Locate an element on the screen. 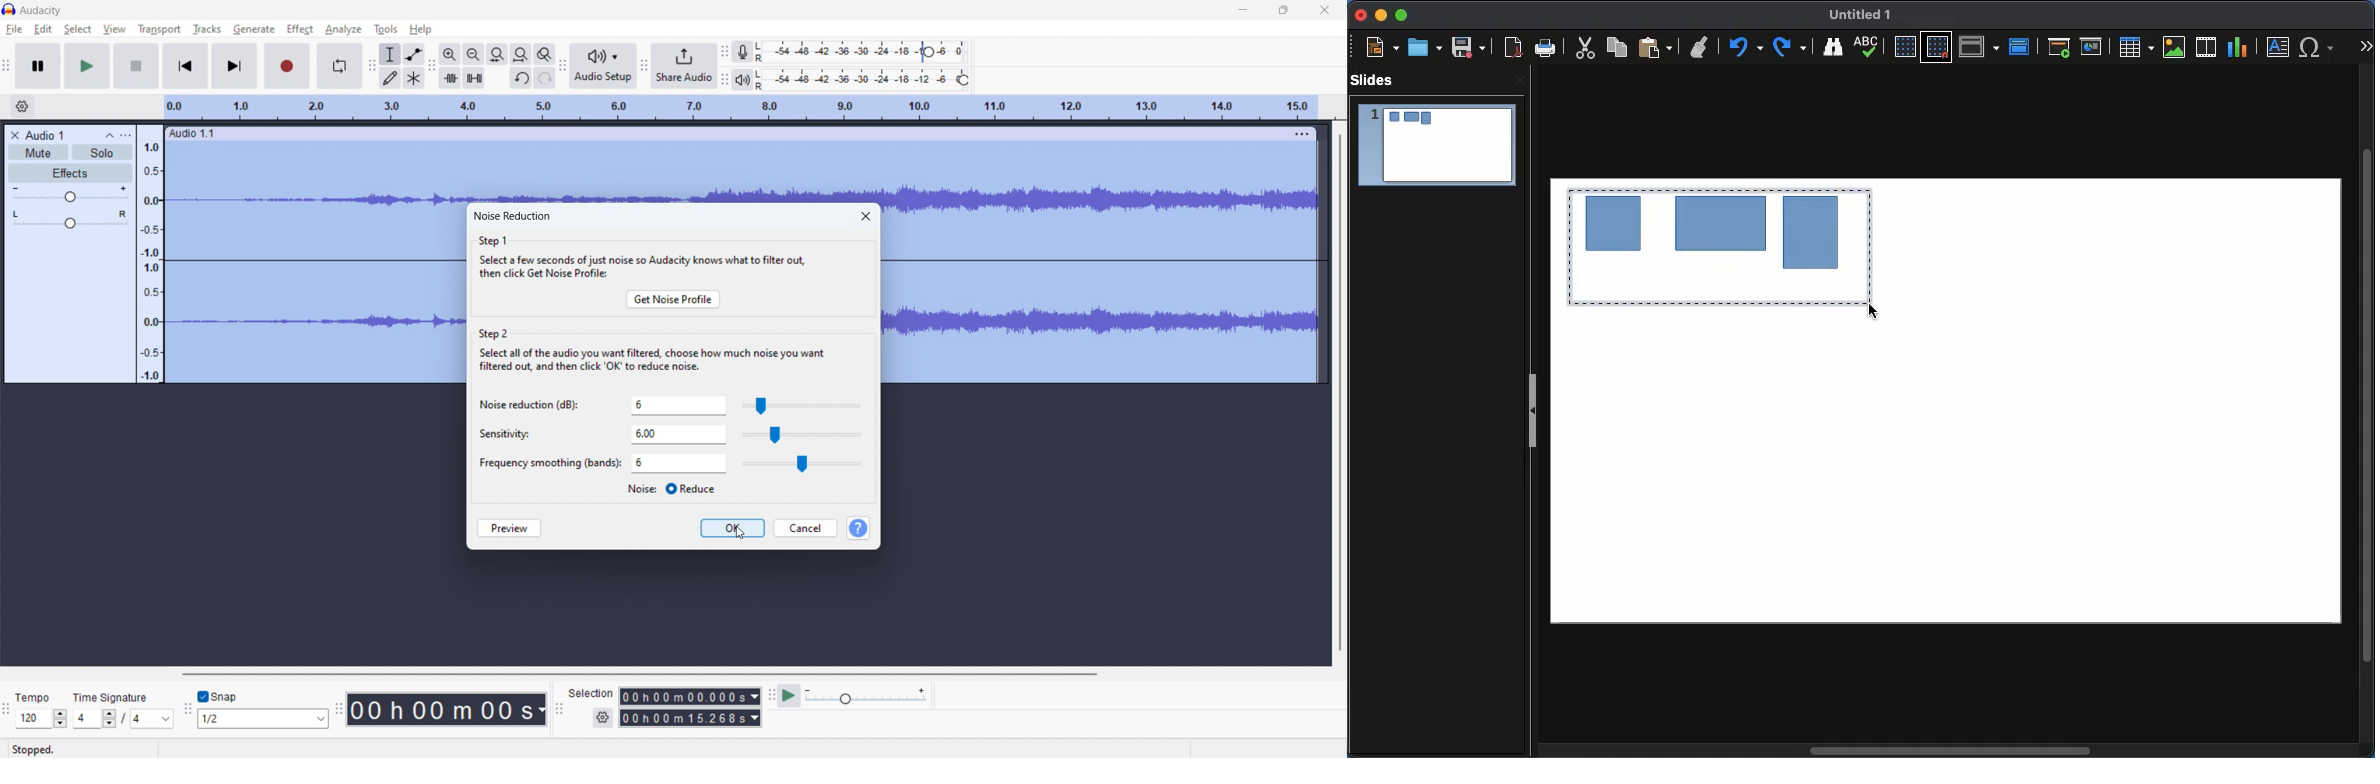  title is located at coordinates (41, 11).